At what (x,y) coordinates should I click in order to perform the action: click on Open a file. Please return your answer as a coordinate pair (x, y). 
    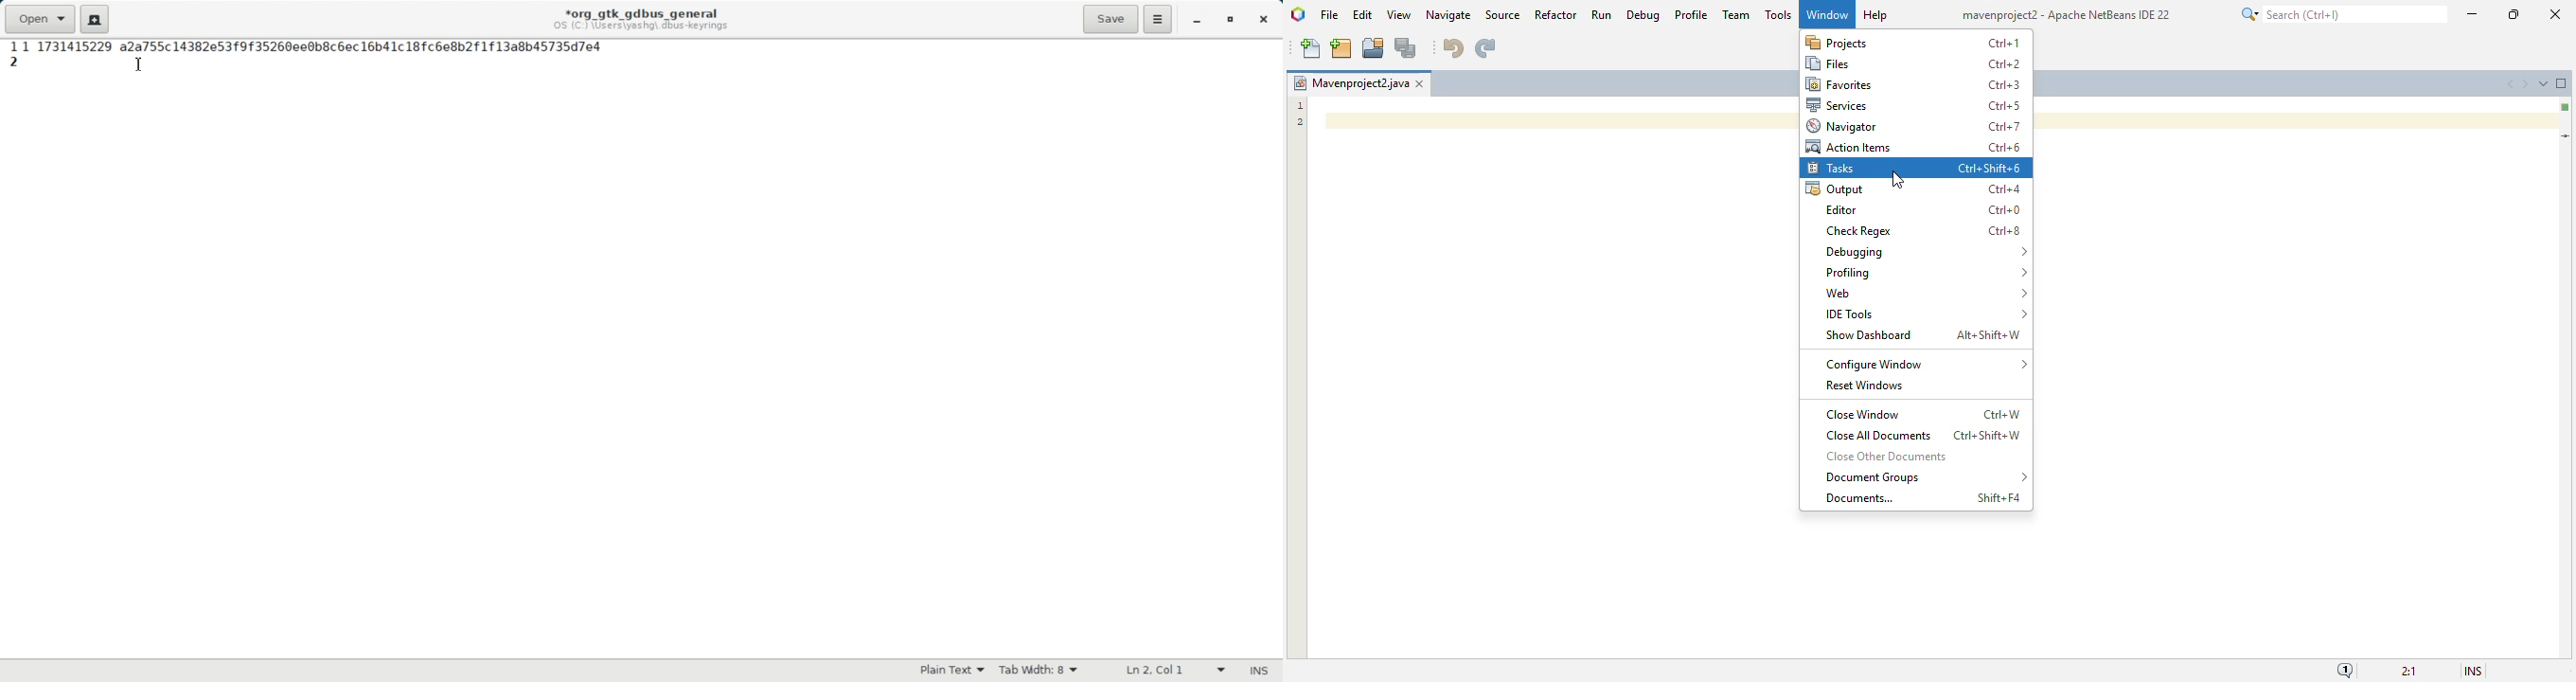
    Looking at the image, I should click on (39, 19).